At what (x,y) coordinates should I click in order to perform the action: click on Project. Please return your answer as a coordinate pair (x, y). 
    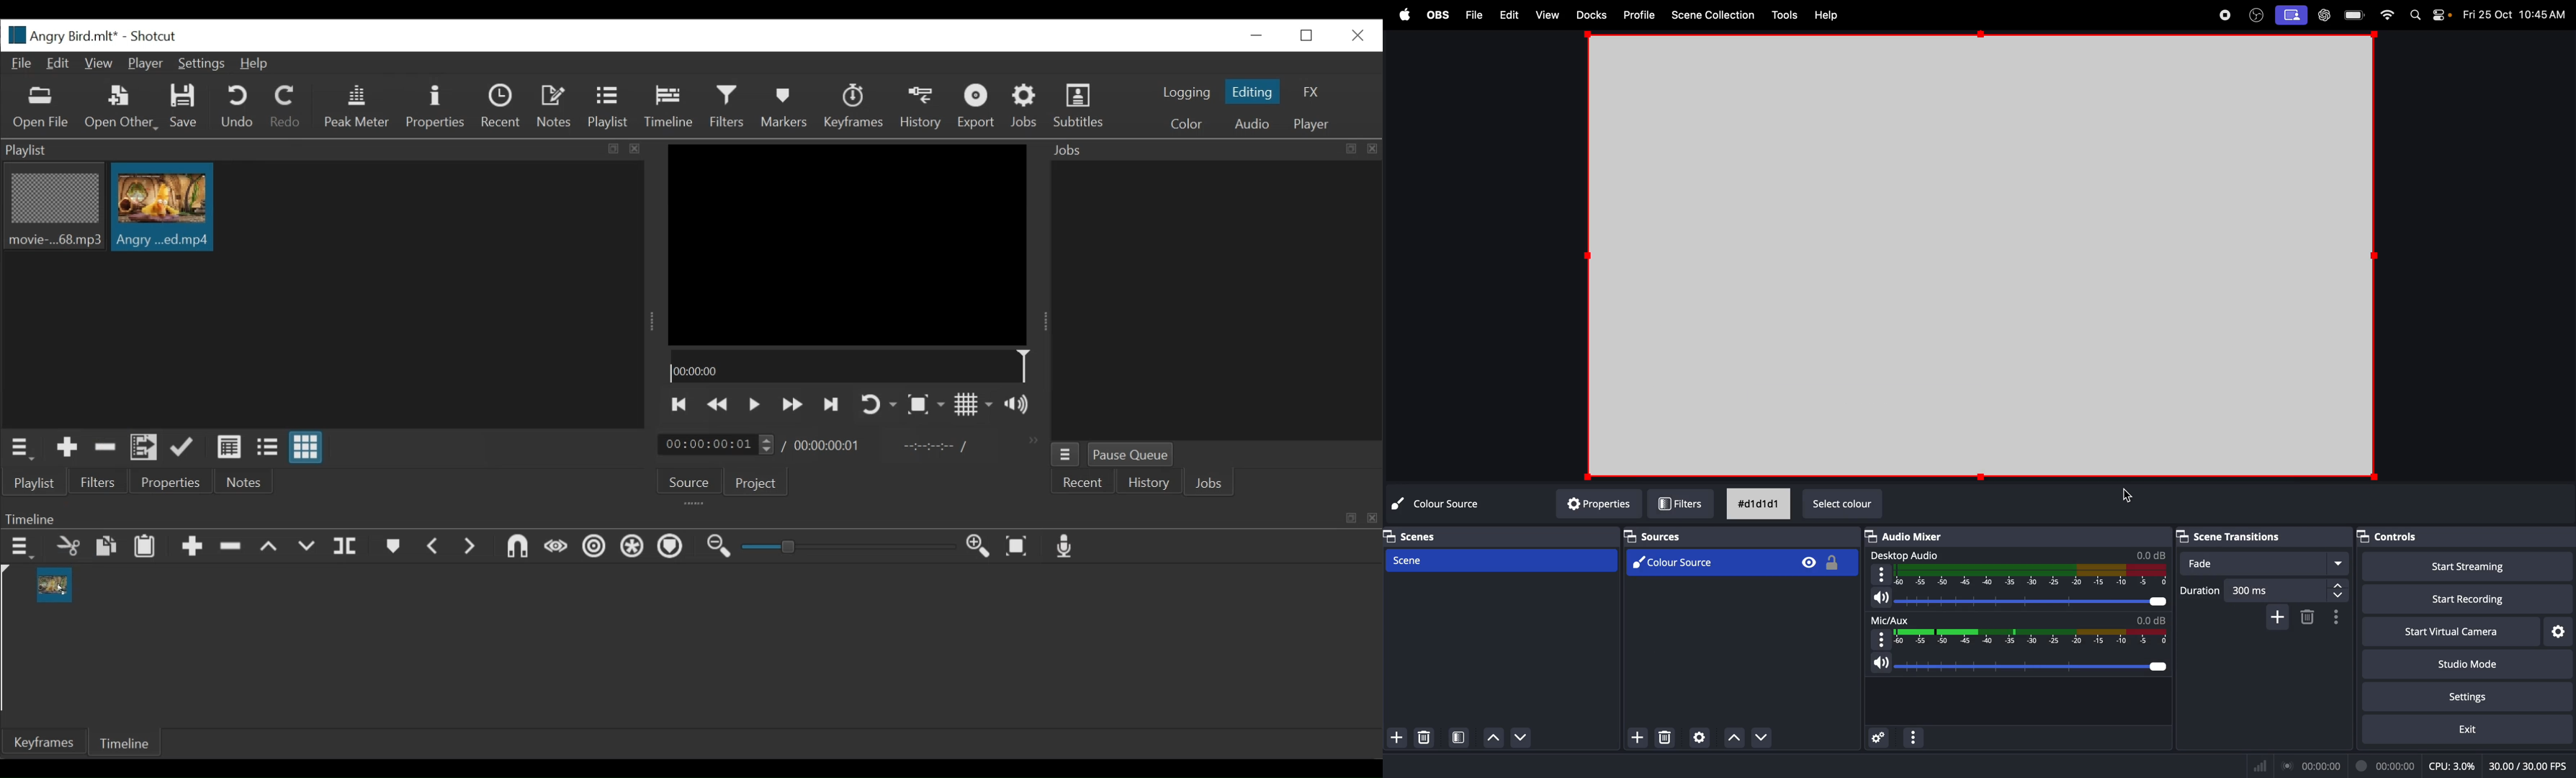
    Looking at the image, I should click on (757, 483).